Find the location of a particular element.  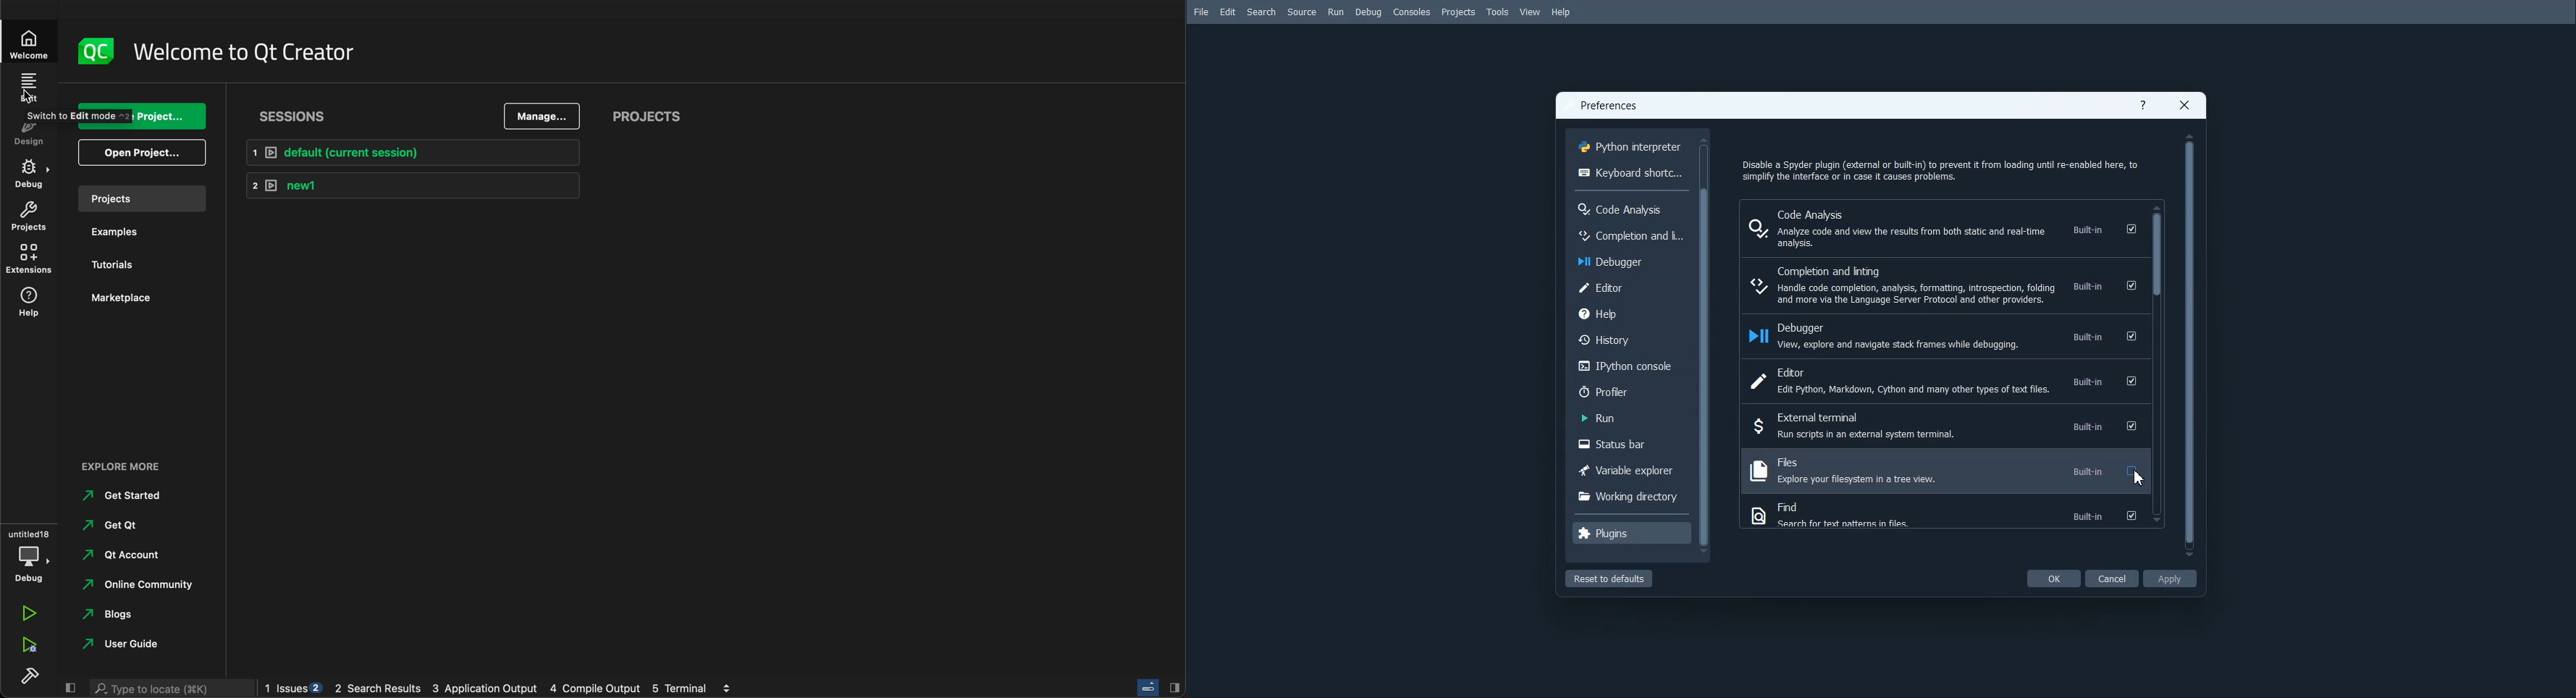

cursor is located at coordinates (30, 96).